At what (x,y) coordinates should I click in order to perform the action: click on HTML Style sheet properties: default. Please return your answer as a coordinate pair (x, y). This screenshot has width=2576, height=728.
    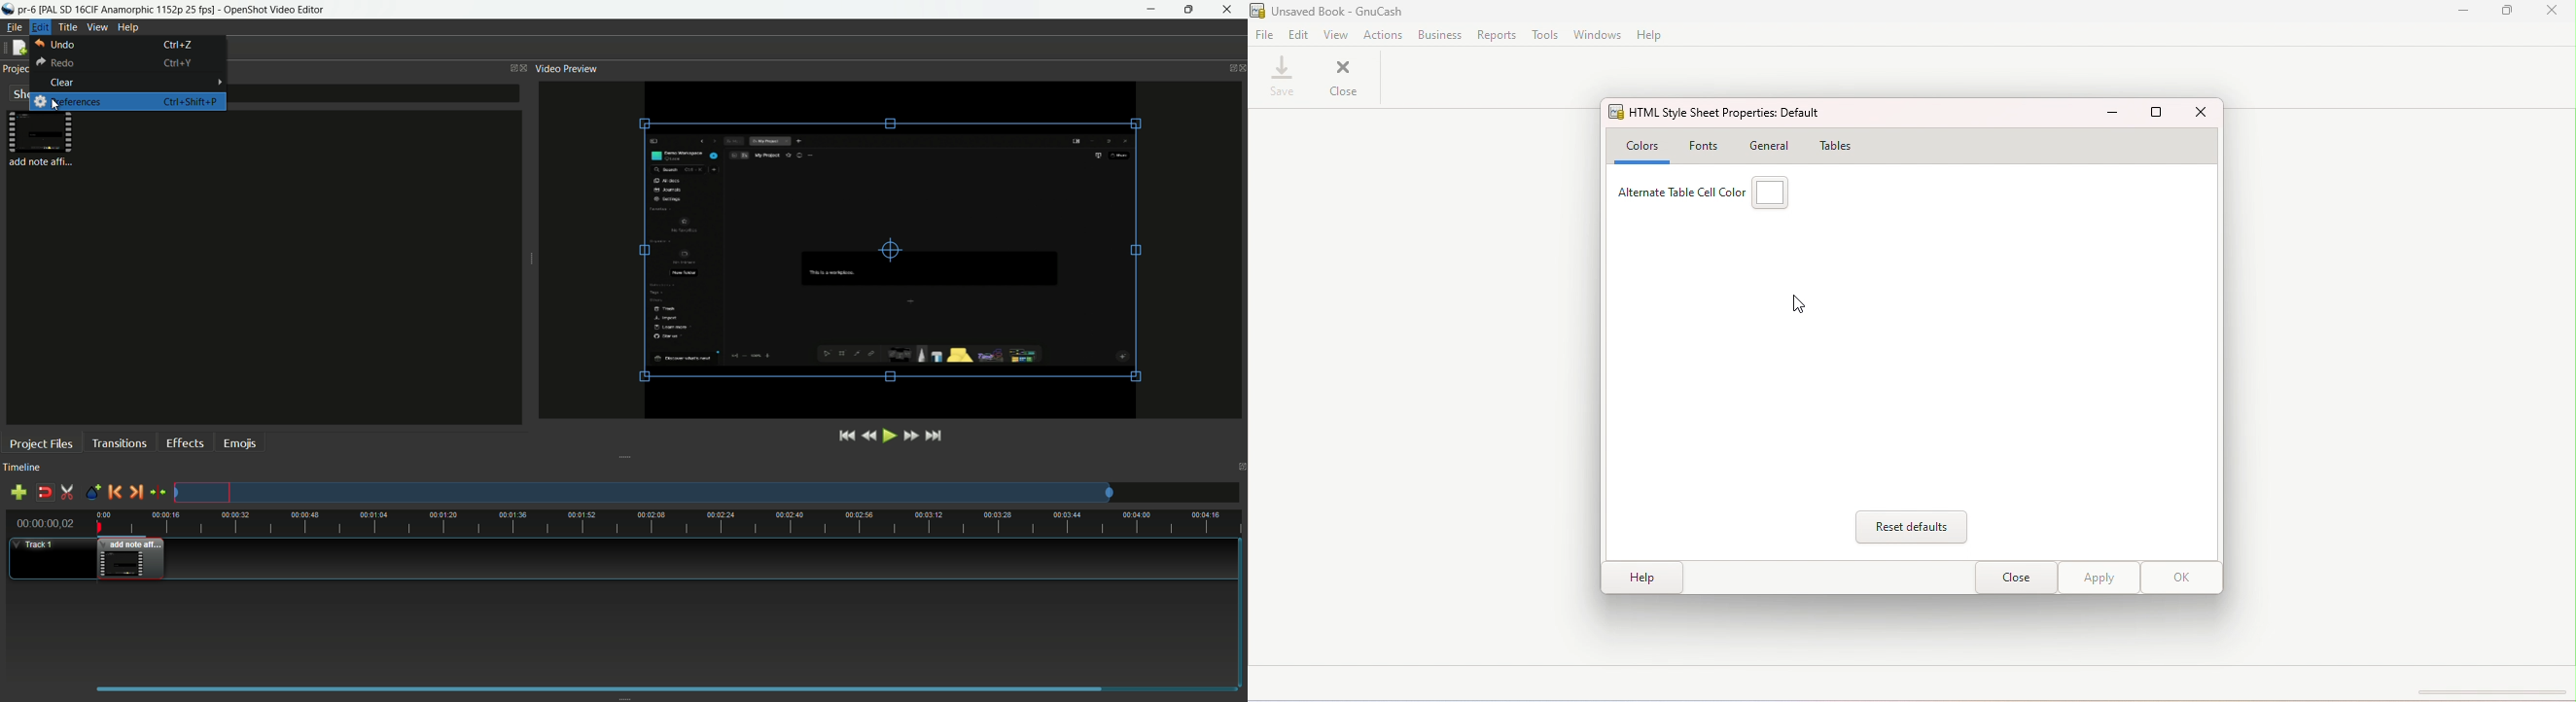
    Looking at the image, I should click on (1720, 109).